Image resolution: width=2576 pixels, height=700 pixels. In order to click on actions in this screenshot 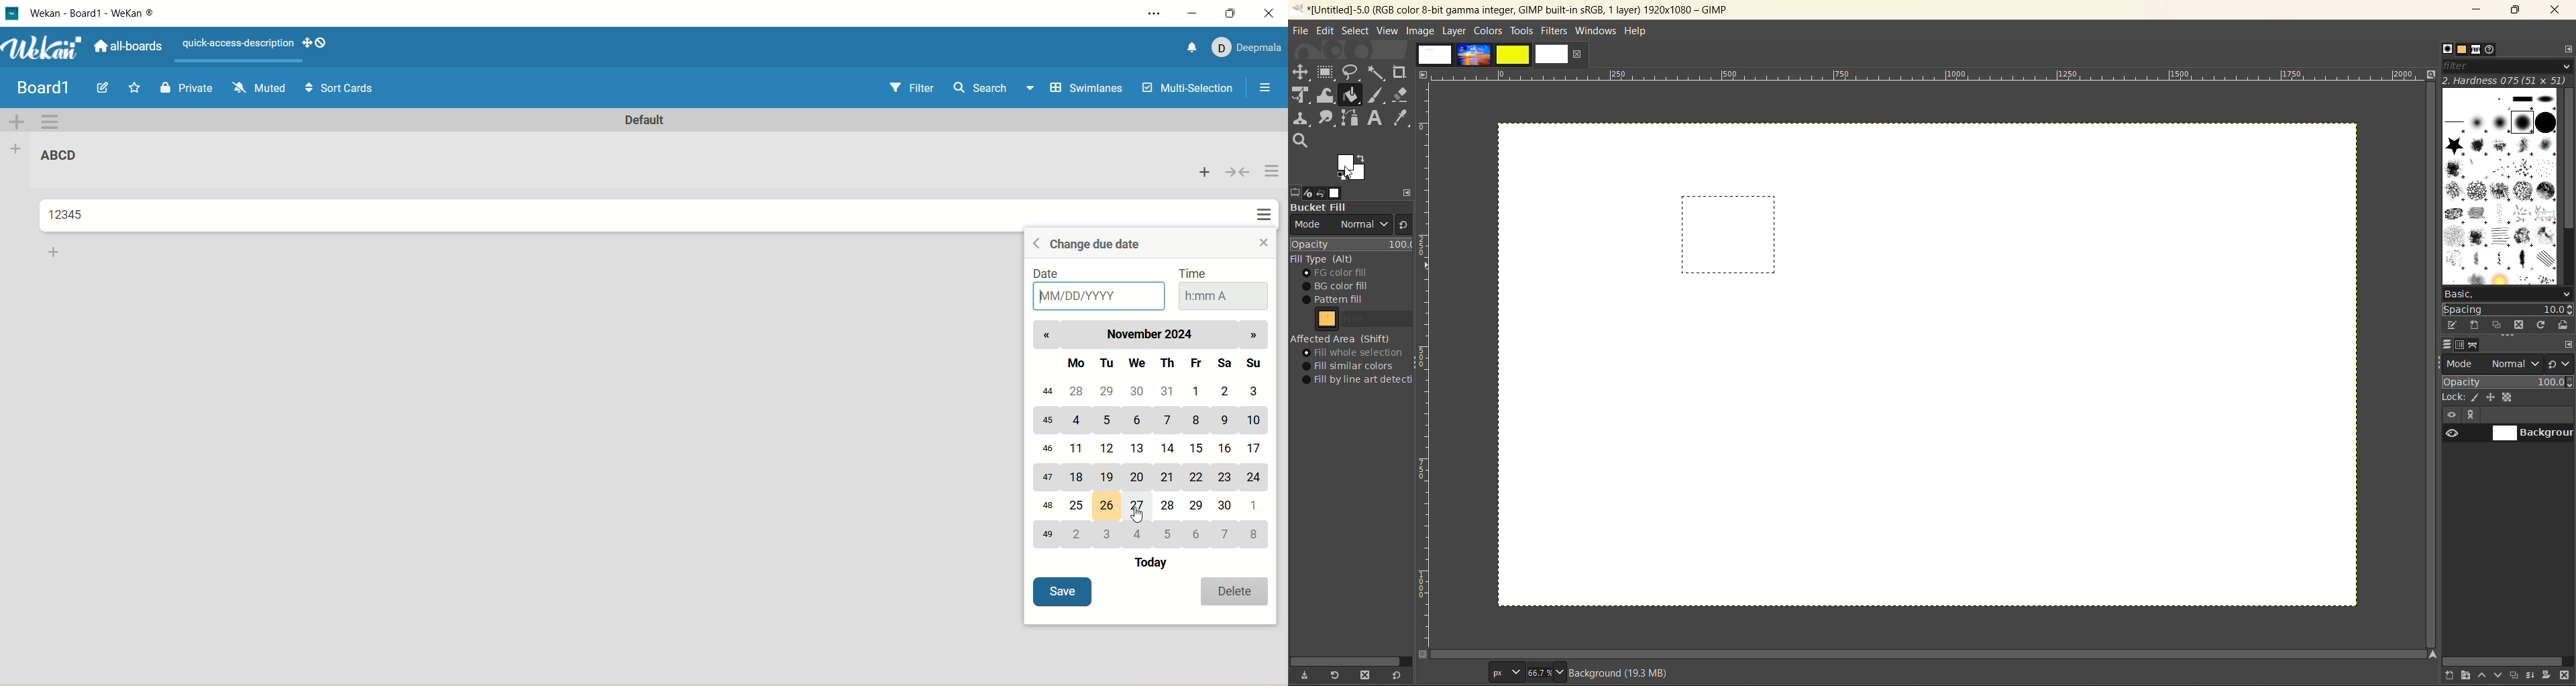, I will do `click(1269, 195)`.